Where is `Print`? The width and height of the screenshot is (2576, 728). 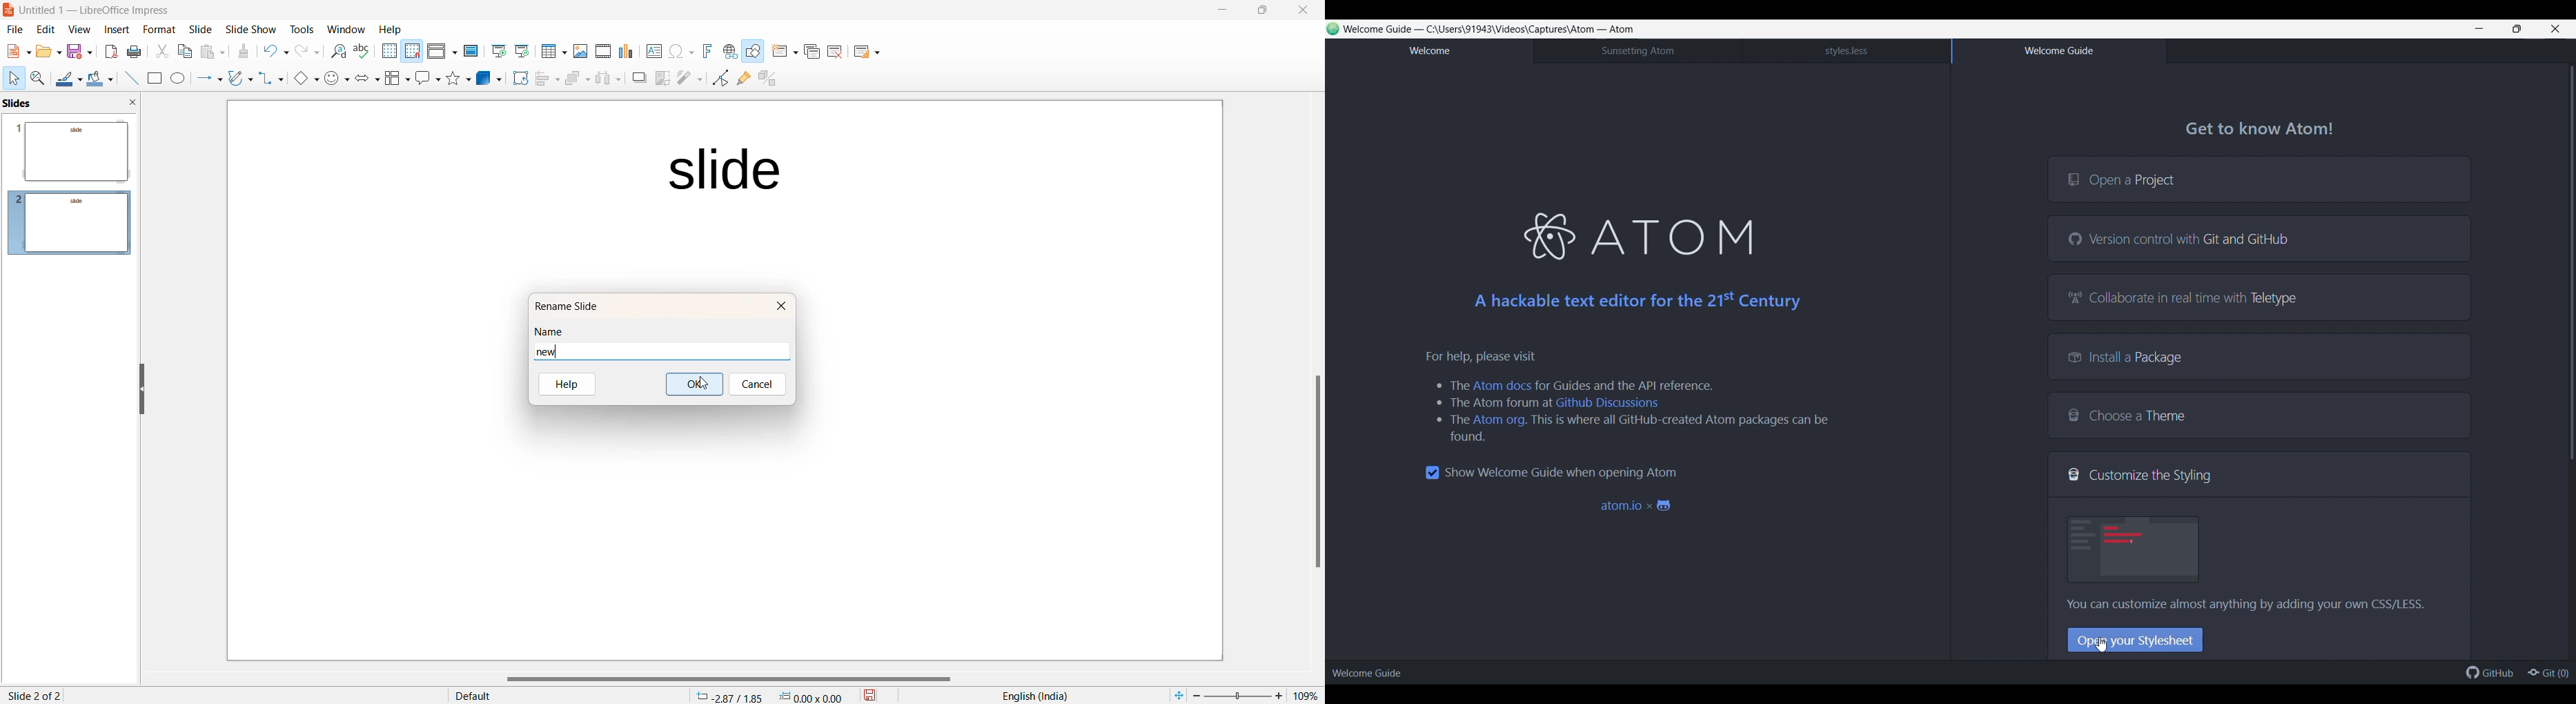
Print is located at coordinates (136, 51).